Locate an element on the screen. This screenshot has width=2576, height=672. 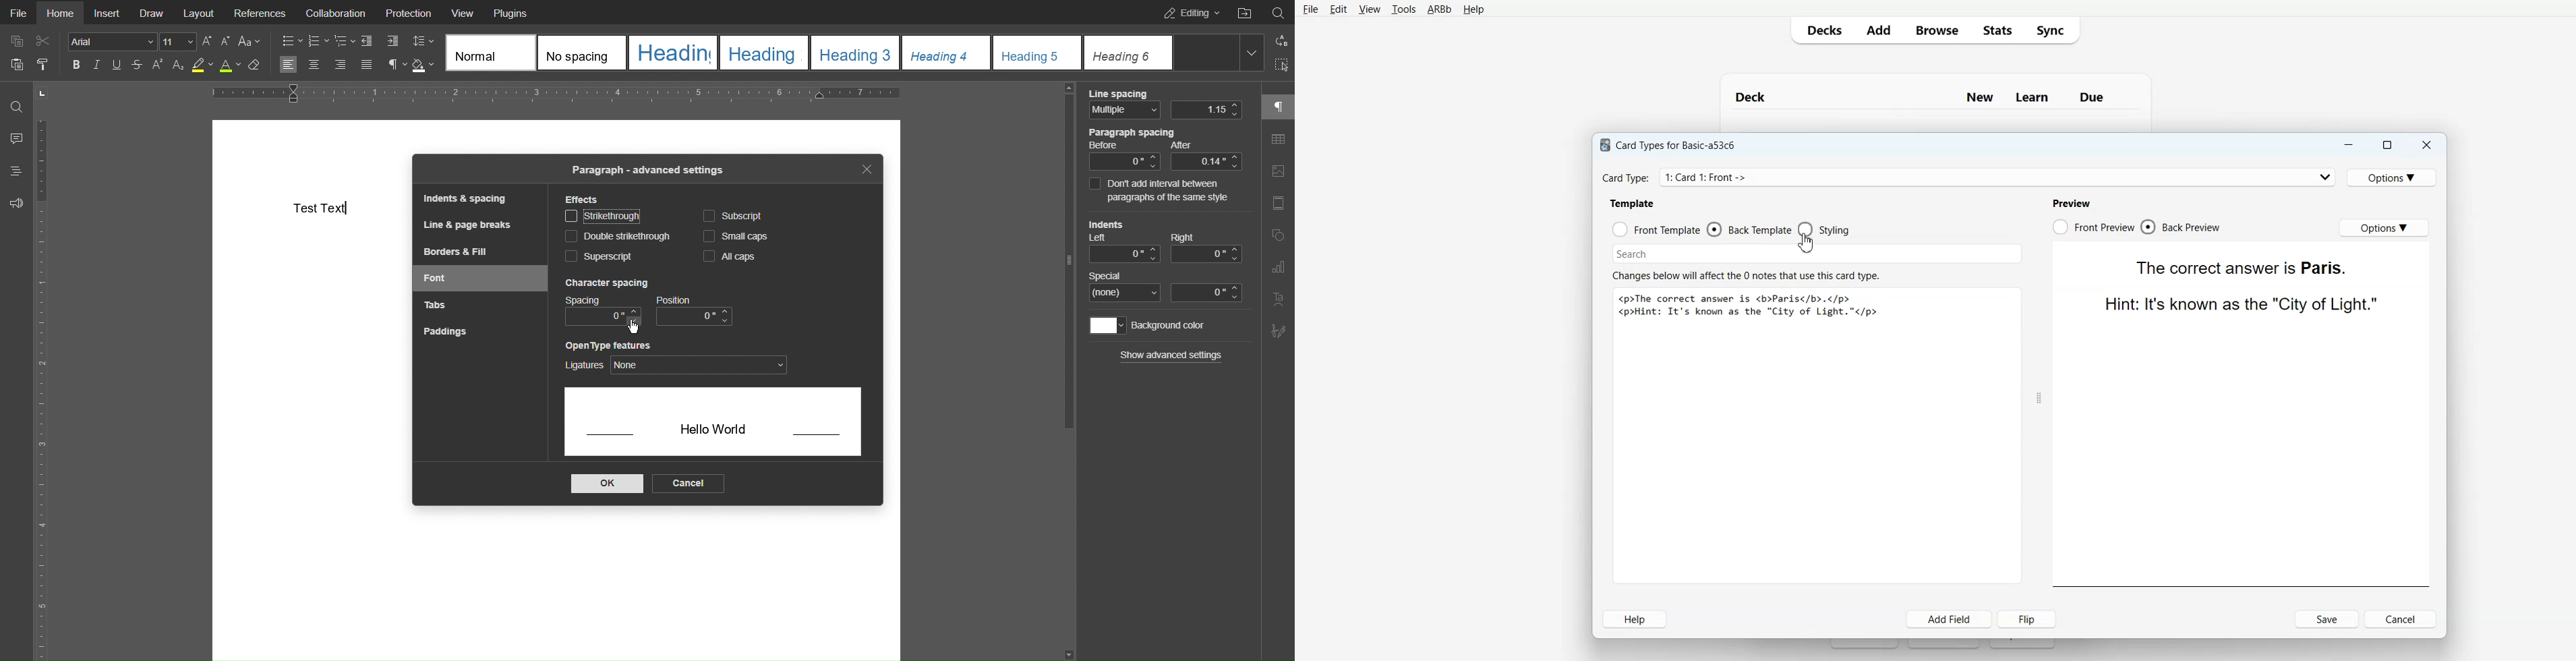
Paragraph spacing is located at coordinates (1165, 149).